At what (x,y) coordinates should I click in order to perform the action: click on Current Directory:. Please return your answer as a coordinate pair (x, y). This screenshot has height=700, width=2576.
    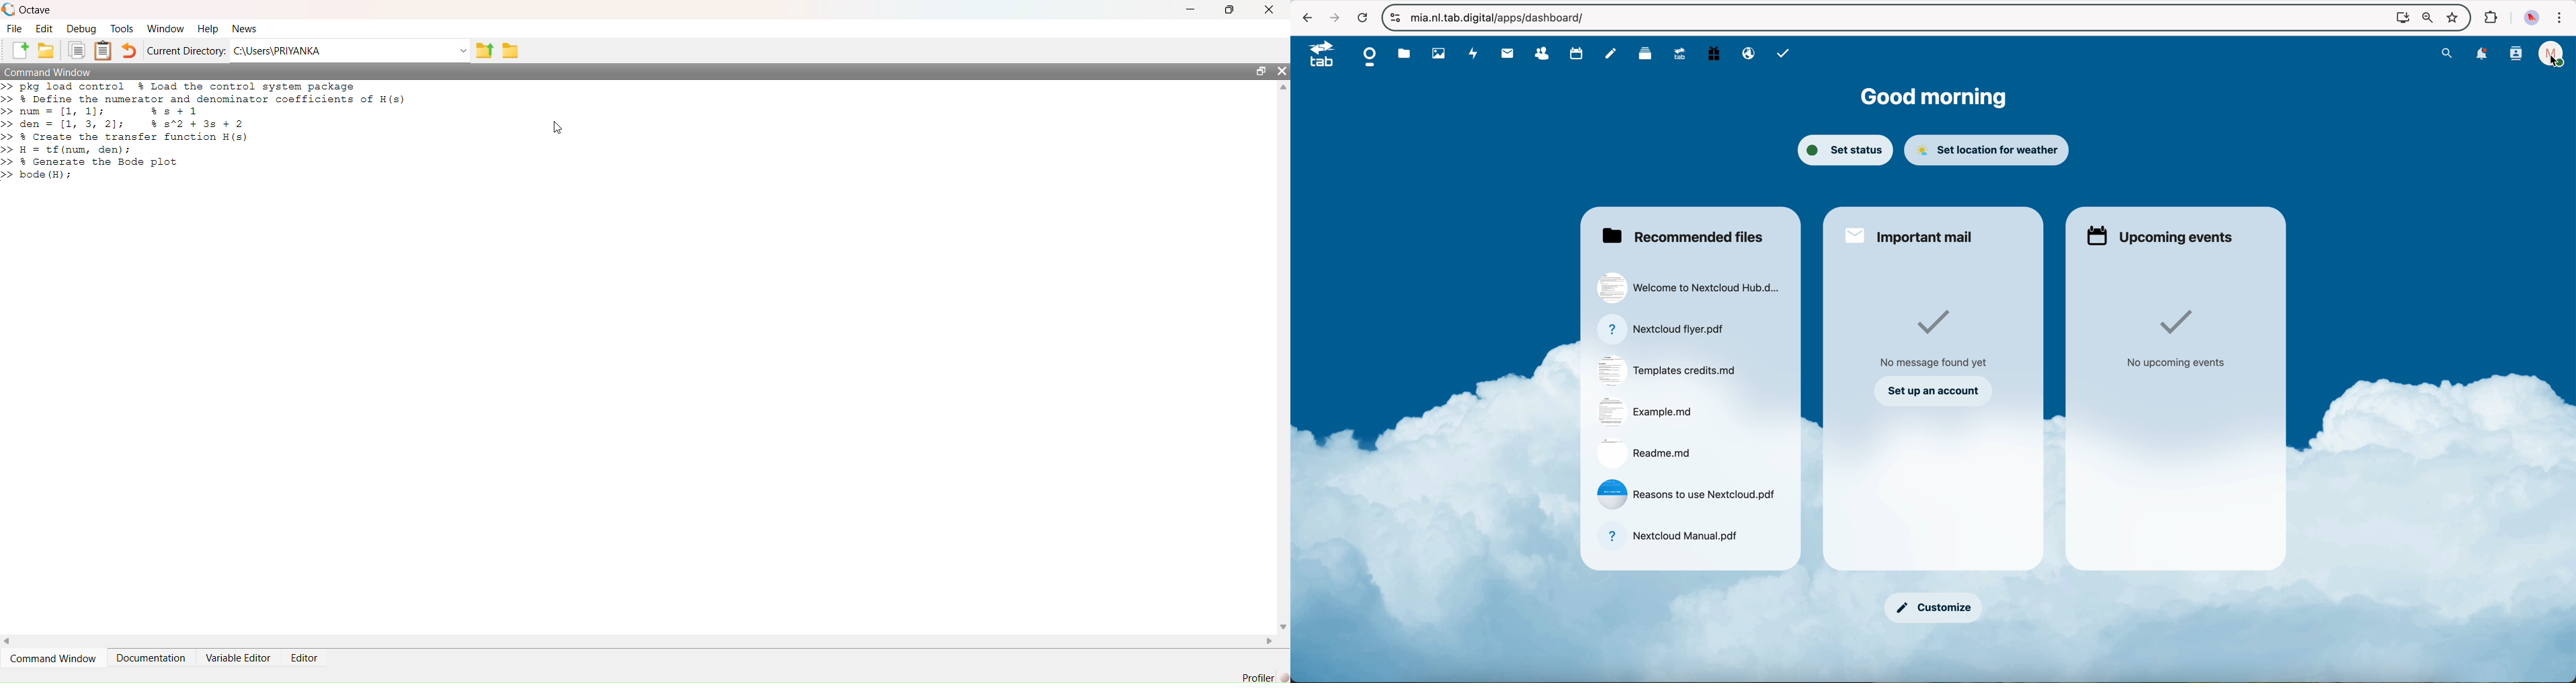
    Looking at the image, I should click on (186, 50).